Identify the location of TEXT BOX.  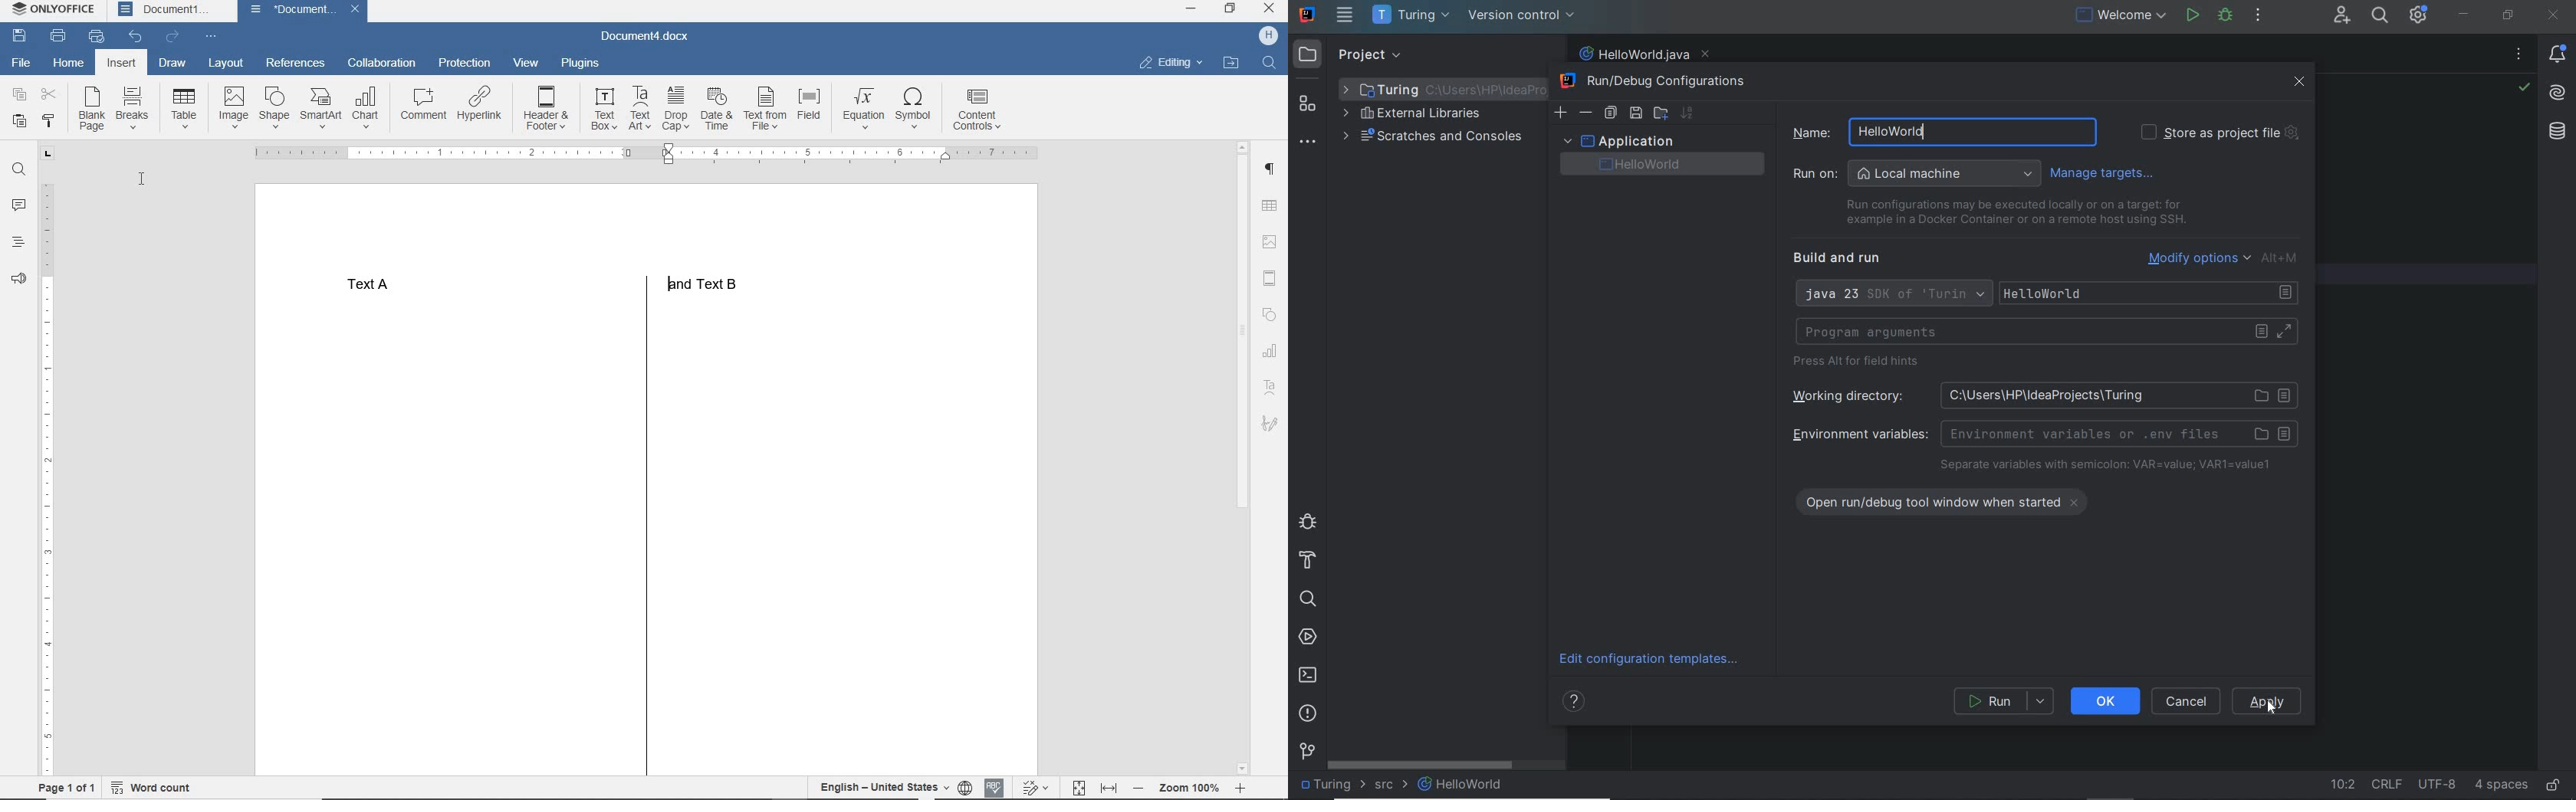
(604, 110).